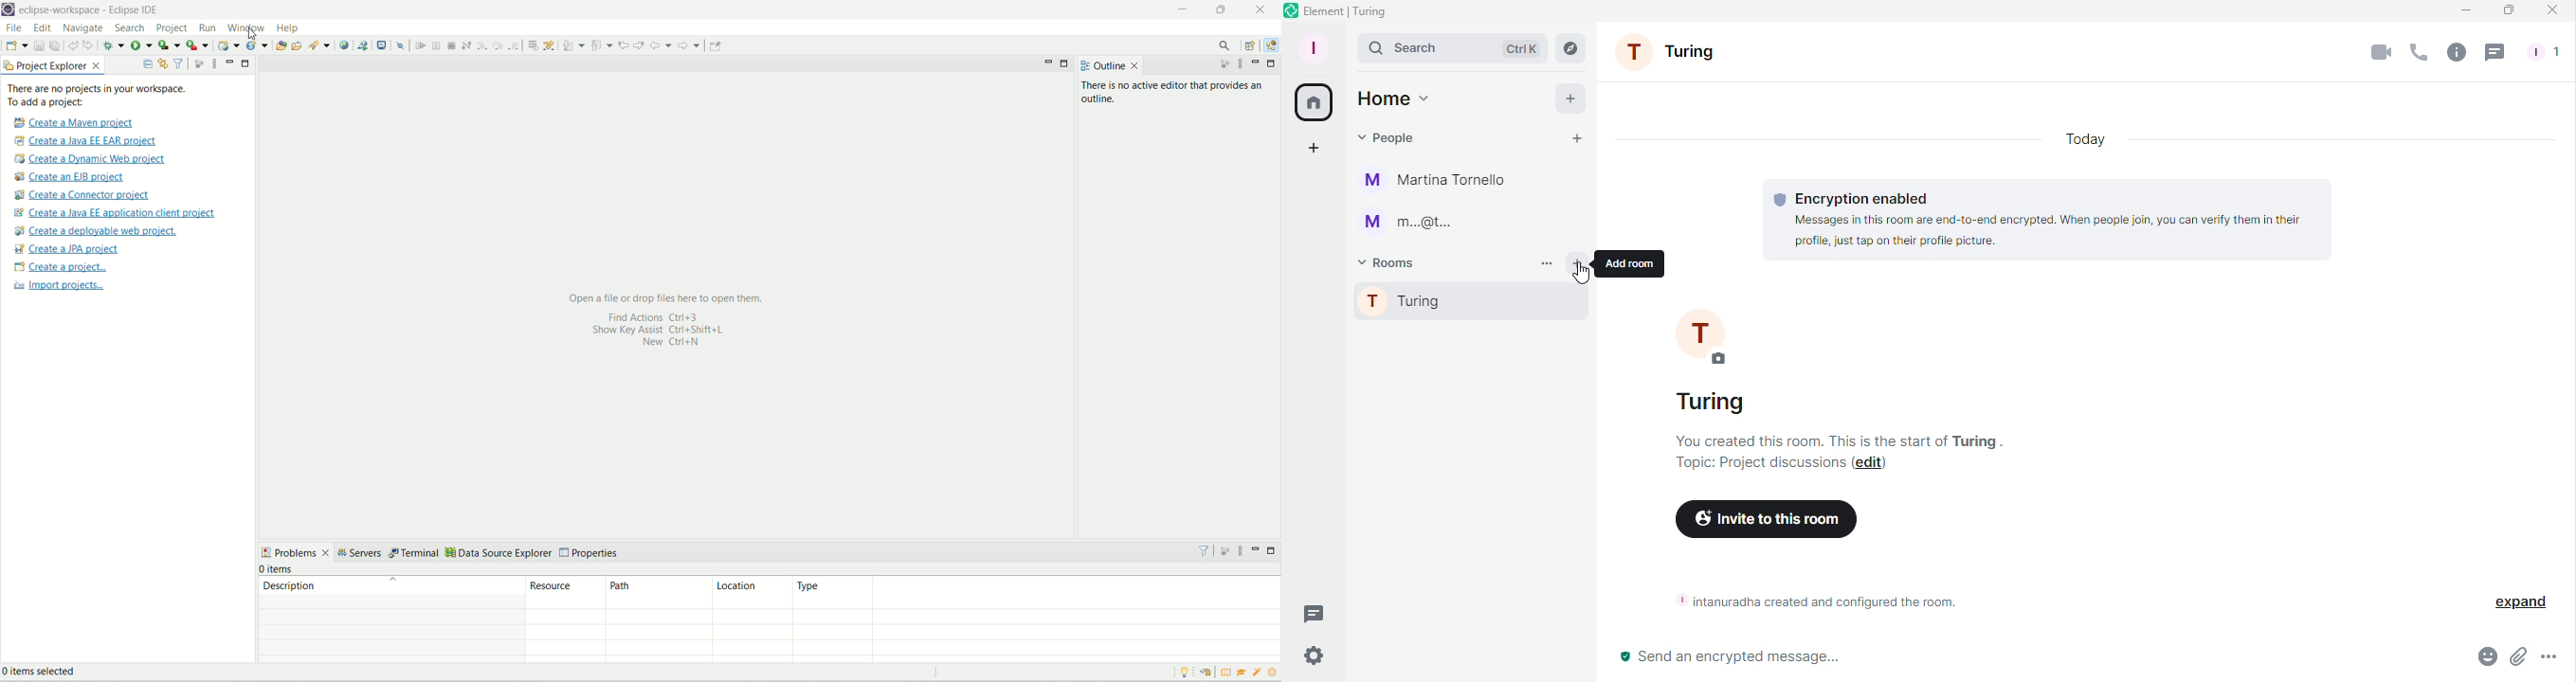 This screenshot has width=2576, height=700. What do you see at coordinates (1405, 223) in the screenshot?
I see `m...@t..` at bounding box center [1405, 223].